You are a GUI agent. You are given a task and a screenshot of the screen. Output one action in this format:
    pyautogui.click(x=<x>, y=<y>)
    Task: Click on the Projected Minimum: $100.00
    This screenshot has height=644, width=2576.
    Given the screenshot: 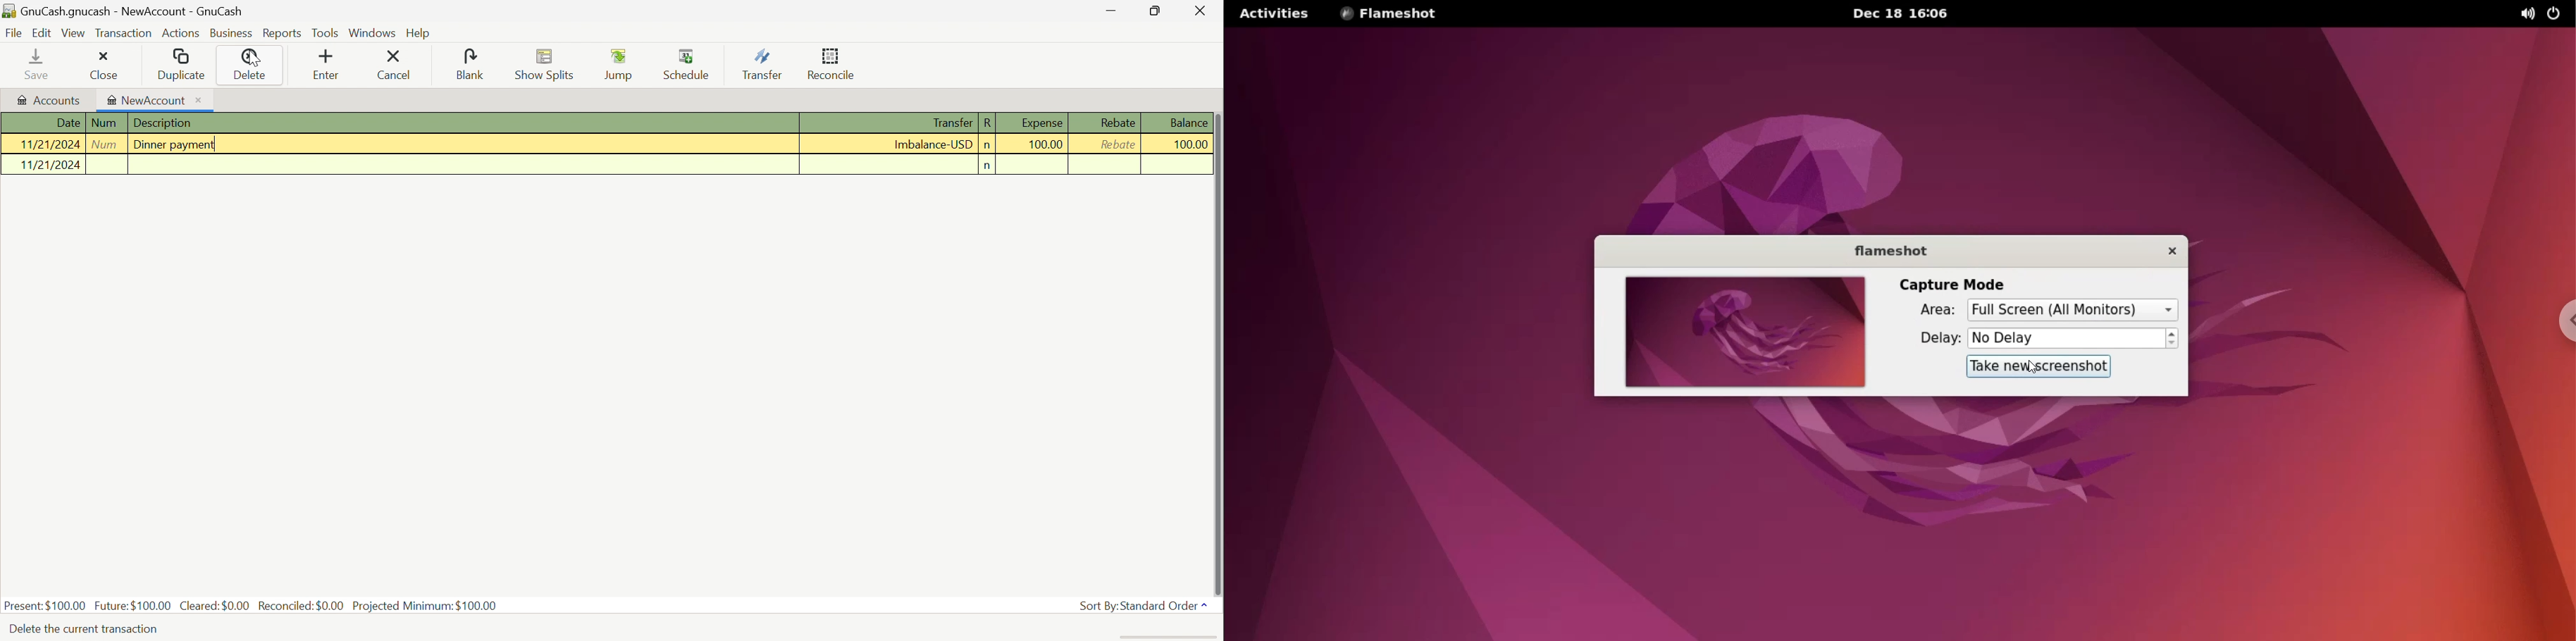 What is the action you would take?
    pyautogui.click(x=430, y=606)
    